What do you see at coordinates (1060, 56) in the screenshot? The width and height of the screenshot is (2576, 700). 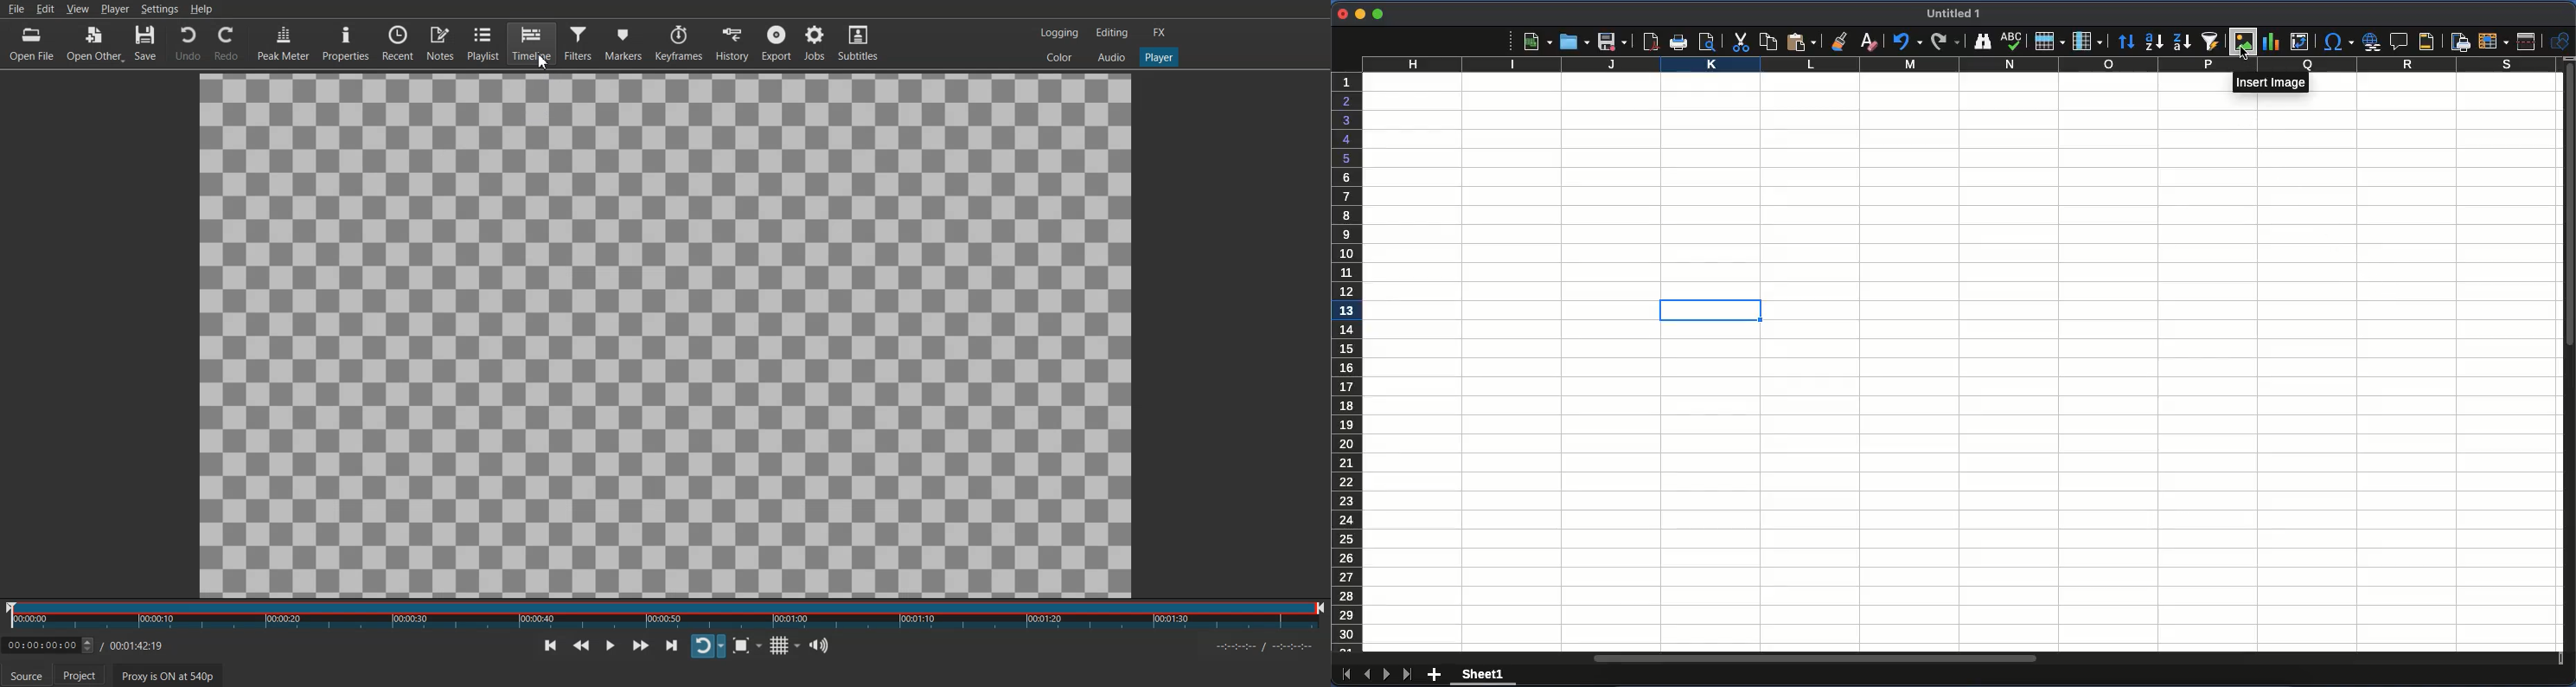 I see `Colors` at bounding box center [1060, 56].